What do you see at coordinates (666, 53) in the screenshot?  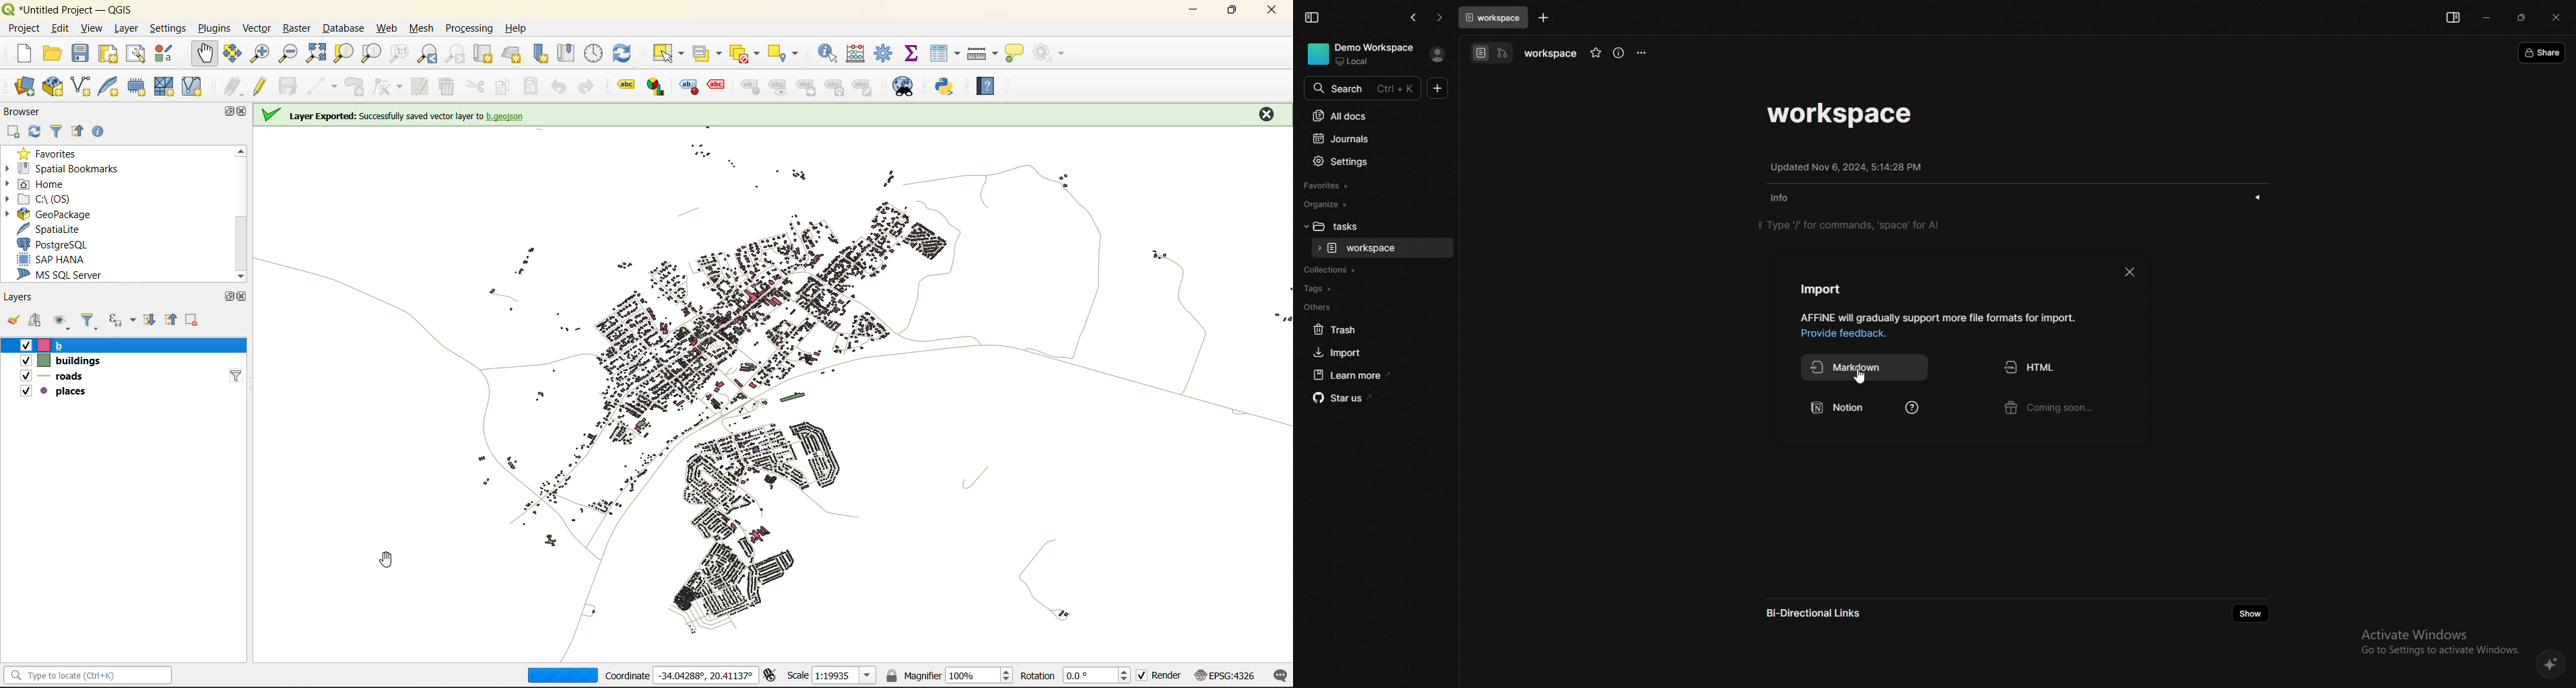 I see `select` at bounding box center [666, 53].